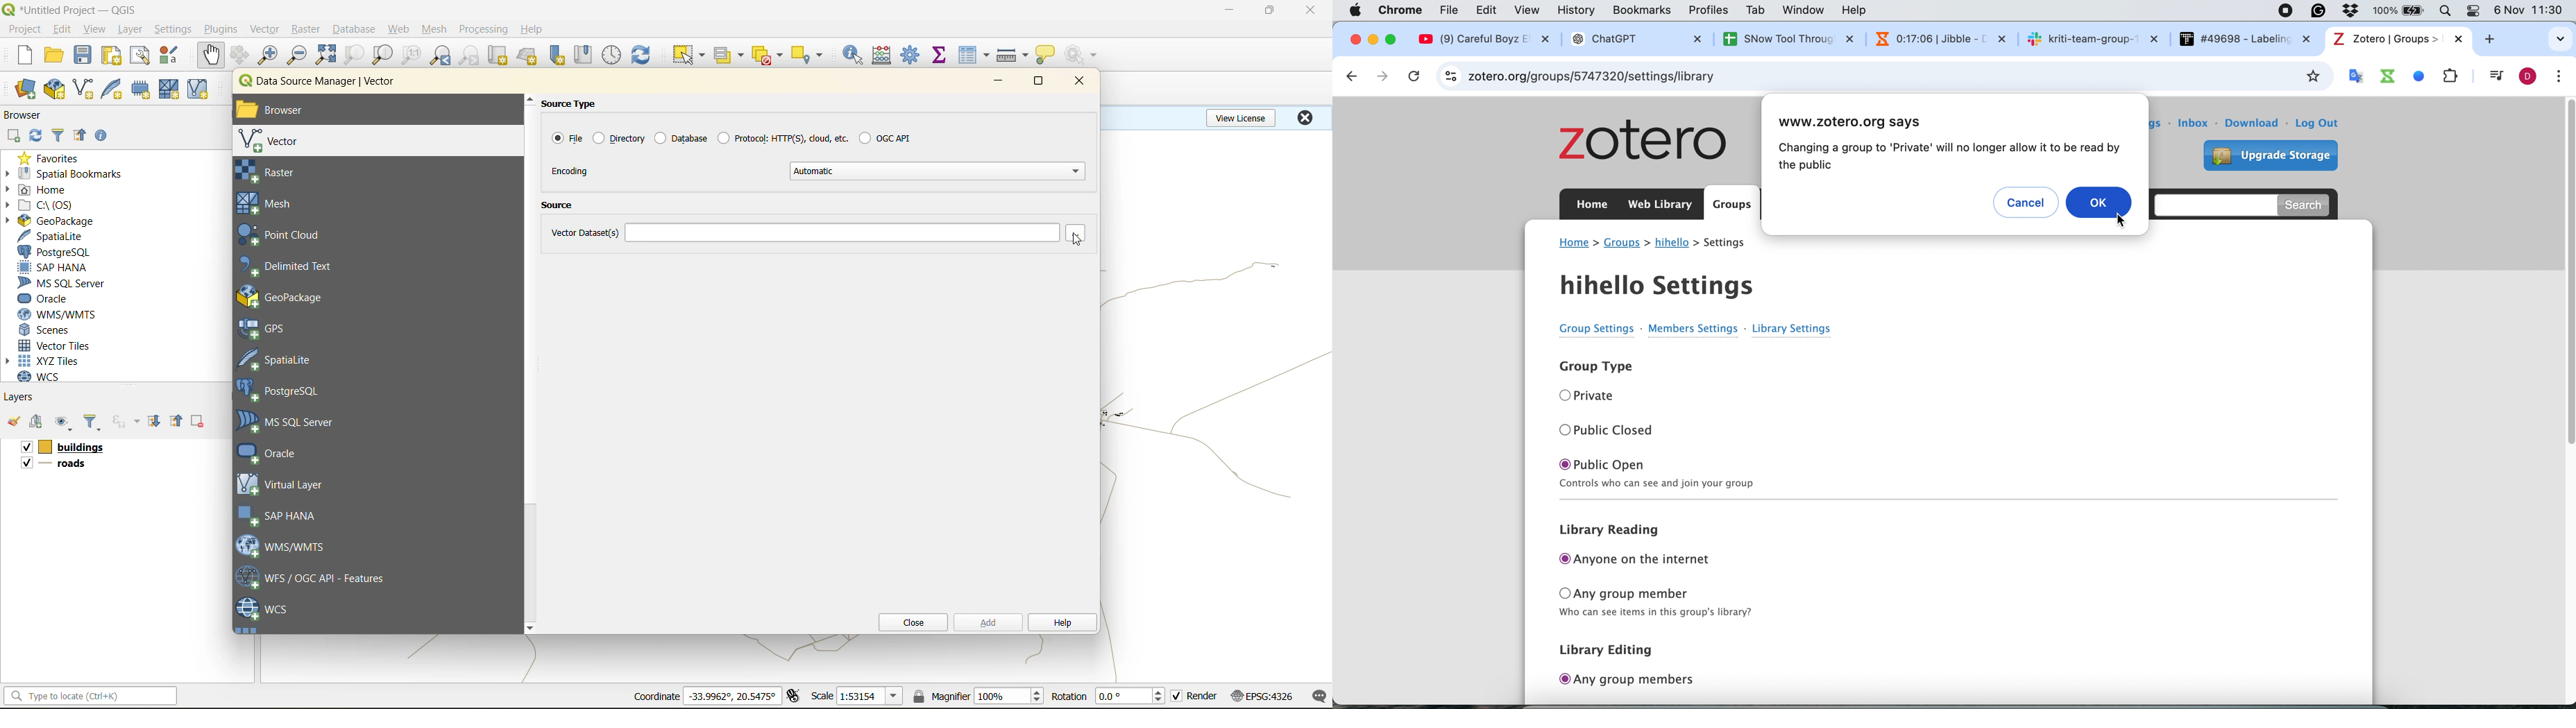 This screenshot has width=2576, height=728. Describe the element at coordinates (2564, 313) in the screenshot. I see `vertical scroll bar` at that location.